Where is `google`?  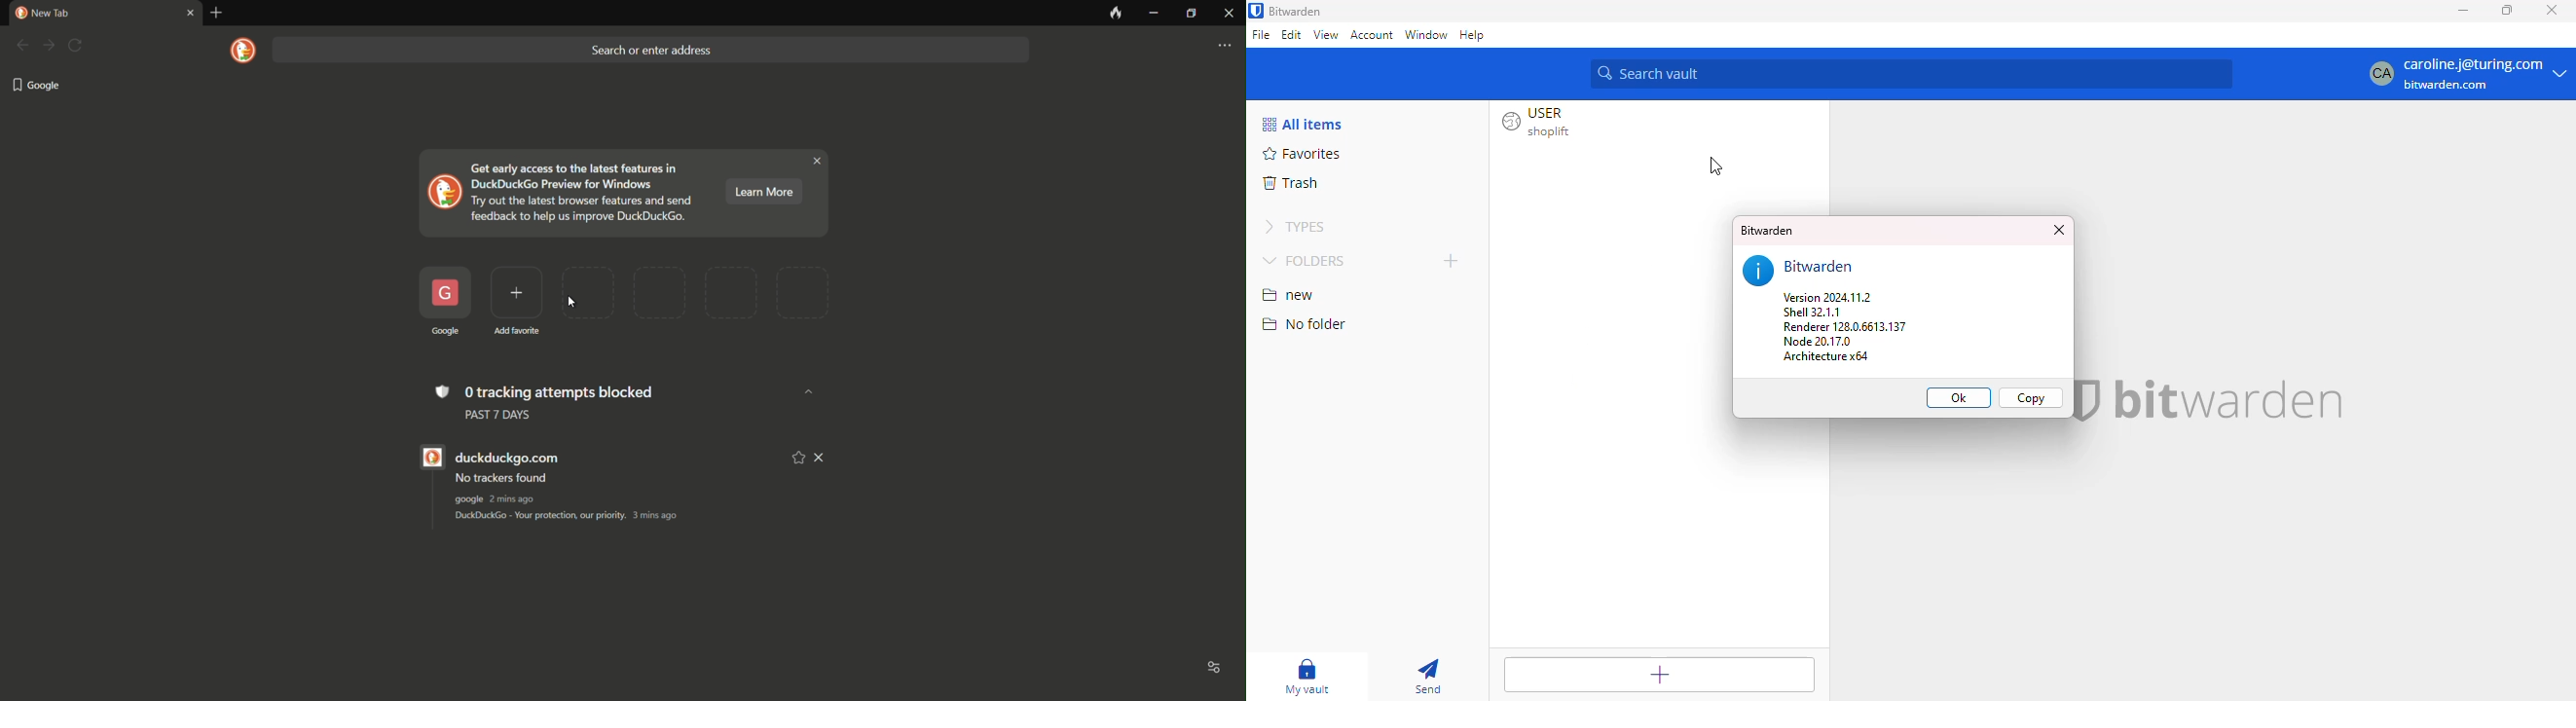
google is located at coordinates (40, 86).